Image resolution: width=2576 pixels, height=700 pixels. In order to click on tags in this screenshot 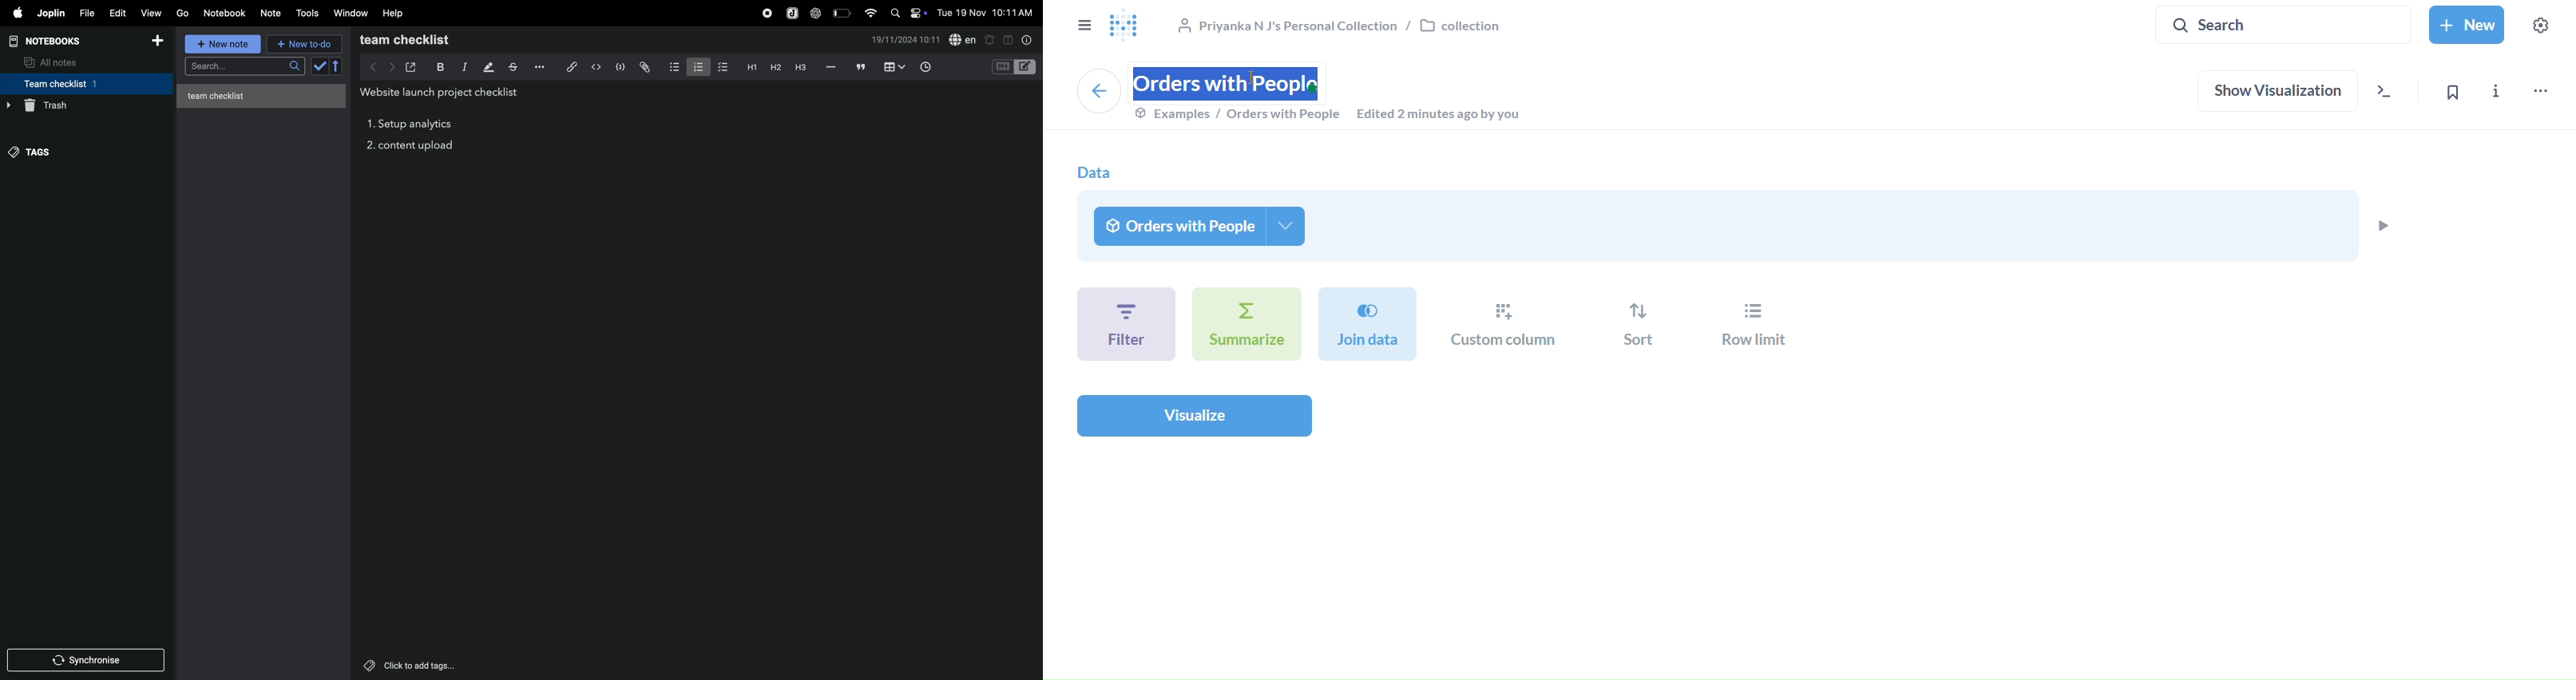, I will do `click(36, 150)`.